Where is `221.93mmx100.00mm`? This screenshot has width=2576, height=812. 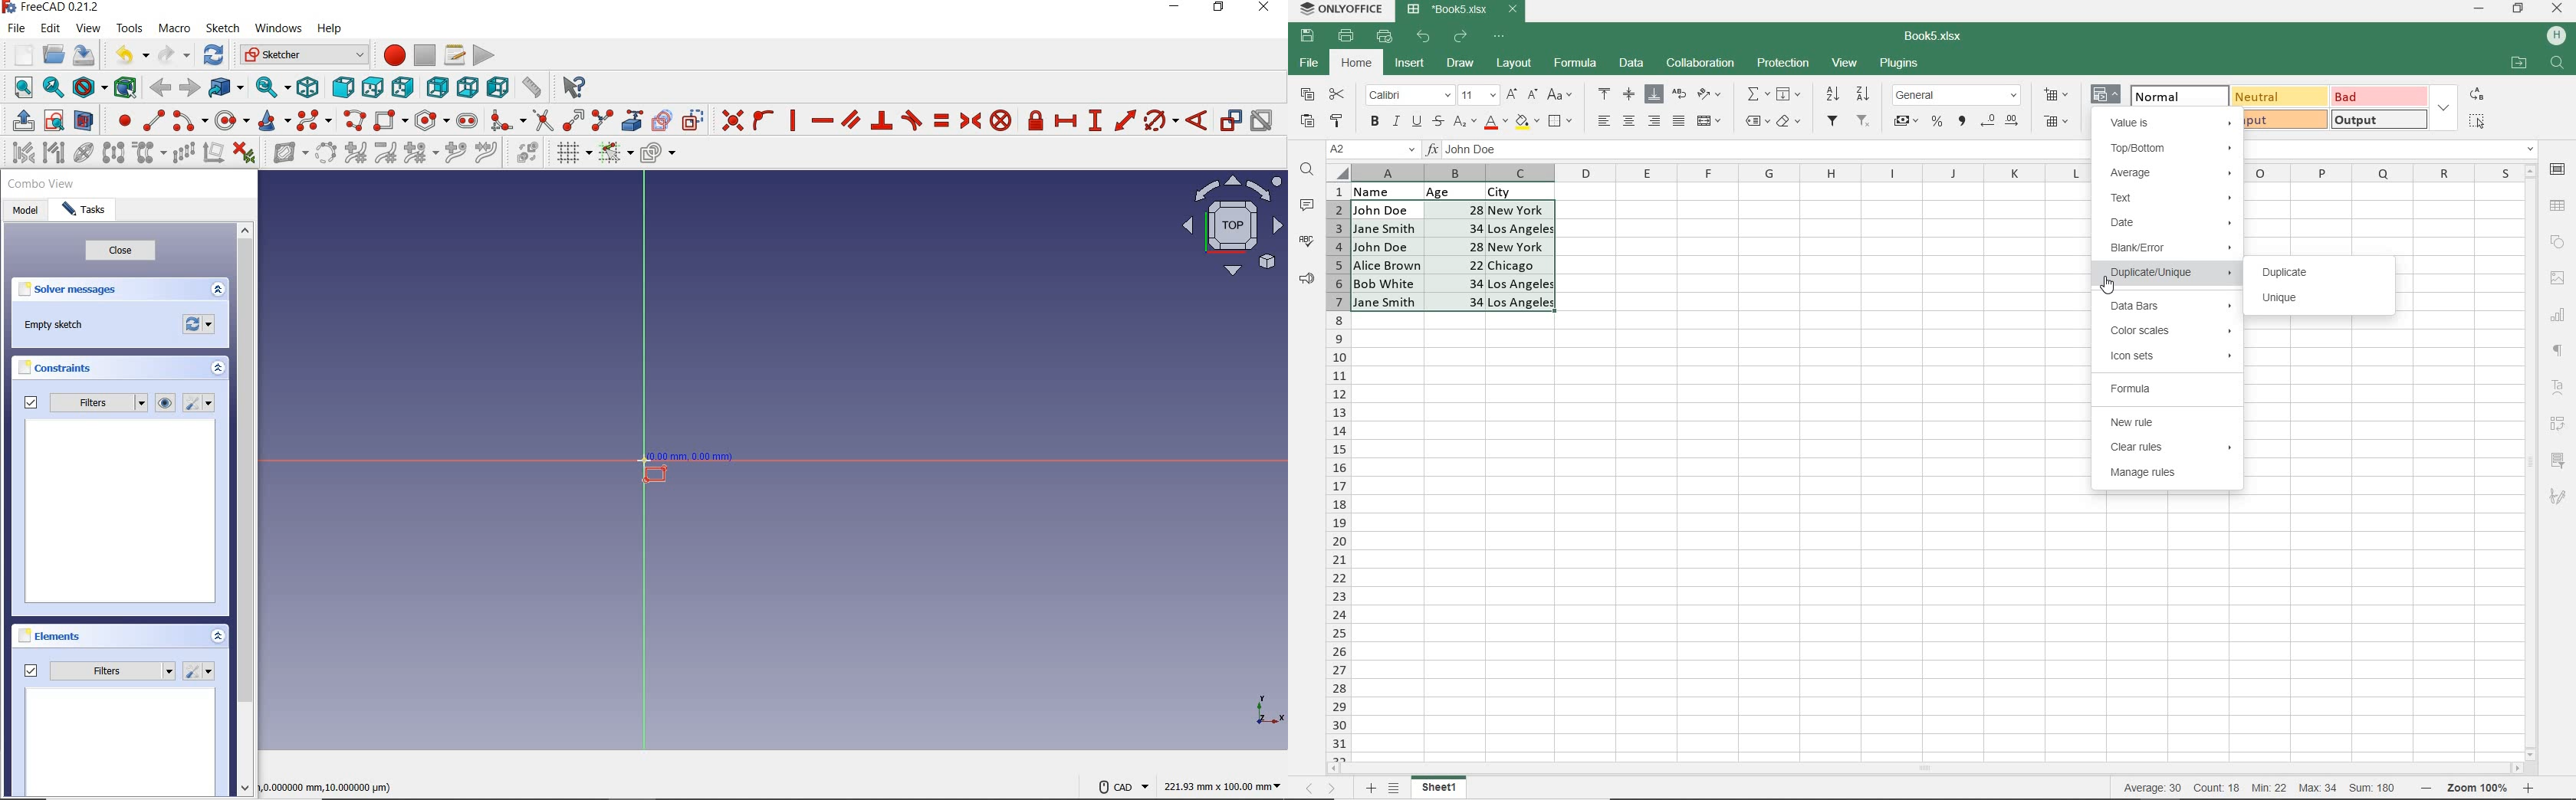
221.93mmx100.00mm is located at coordinates (1222, 786).